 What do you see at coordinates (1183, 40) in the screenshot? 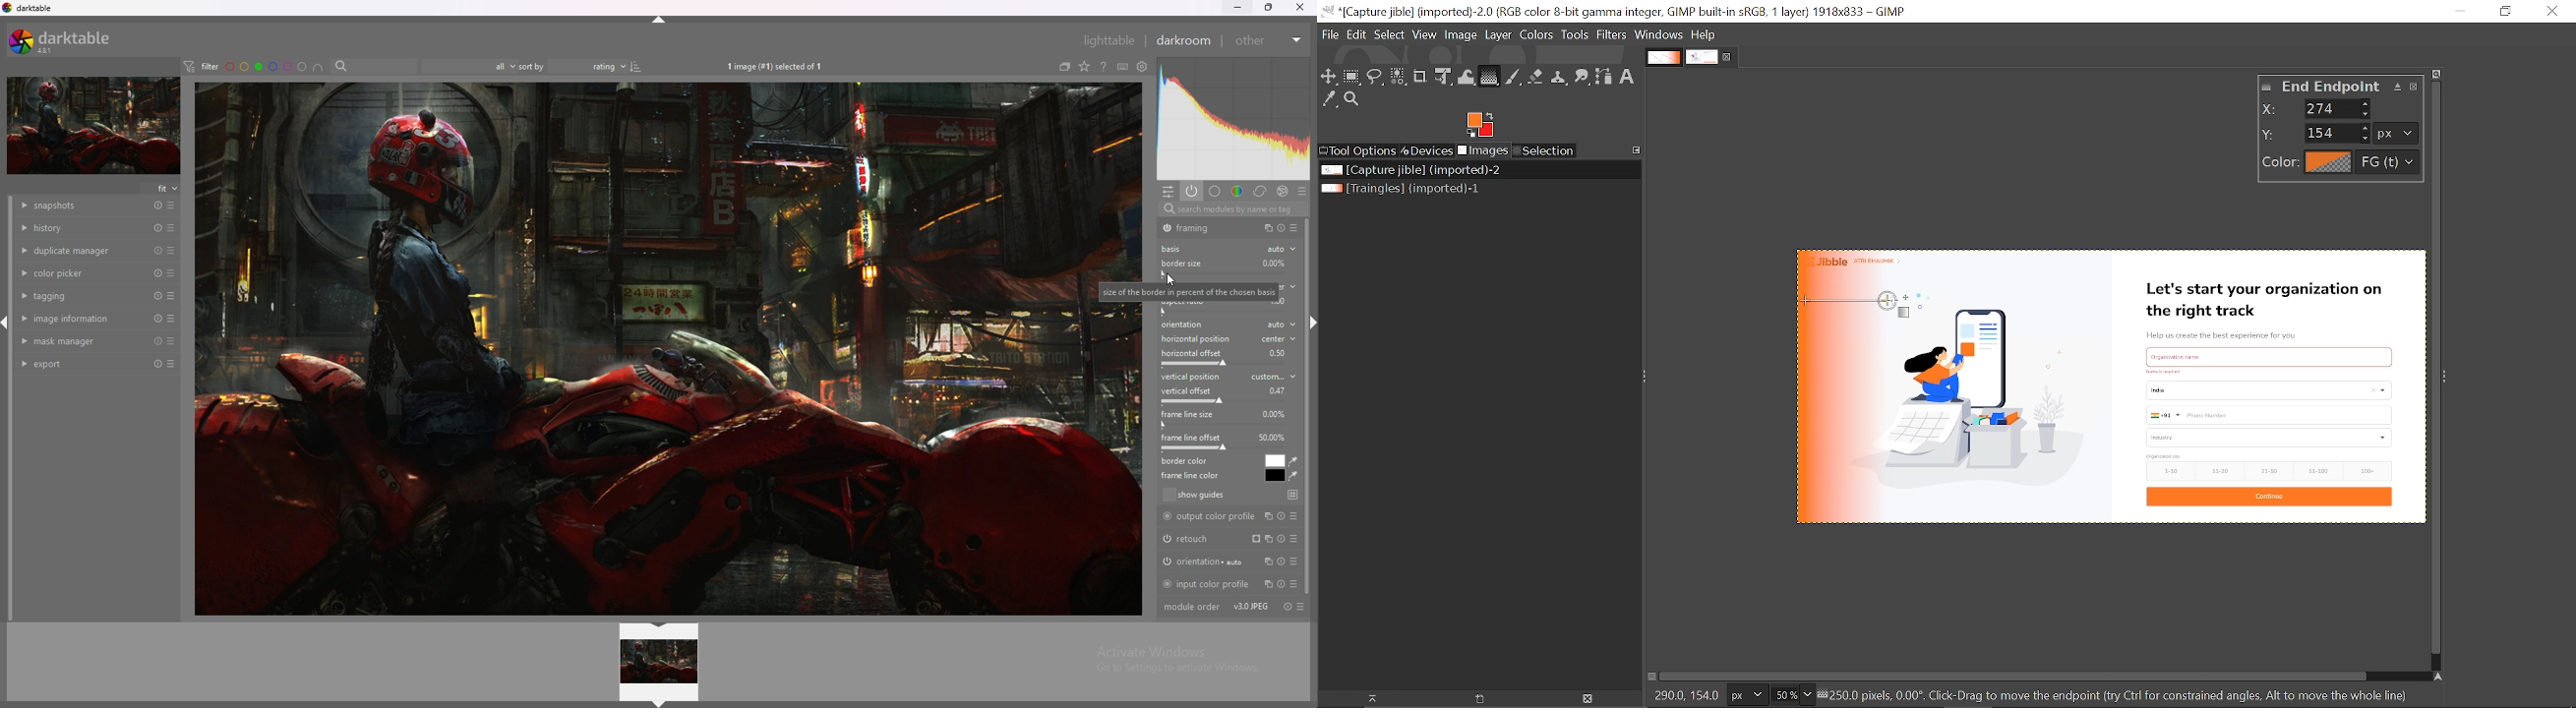
I see `darkroom` at bounding box center [1183, 40].